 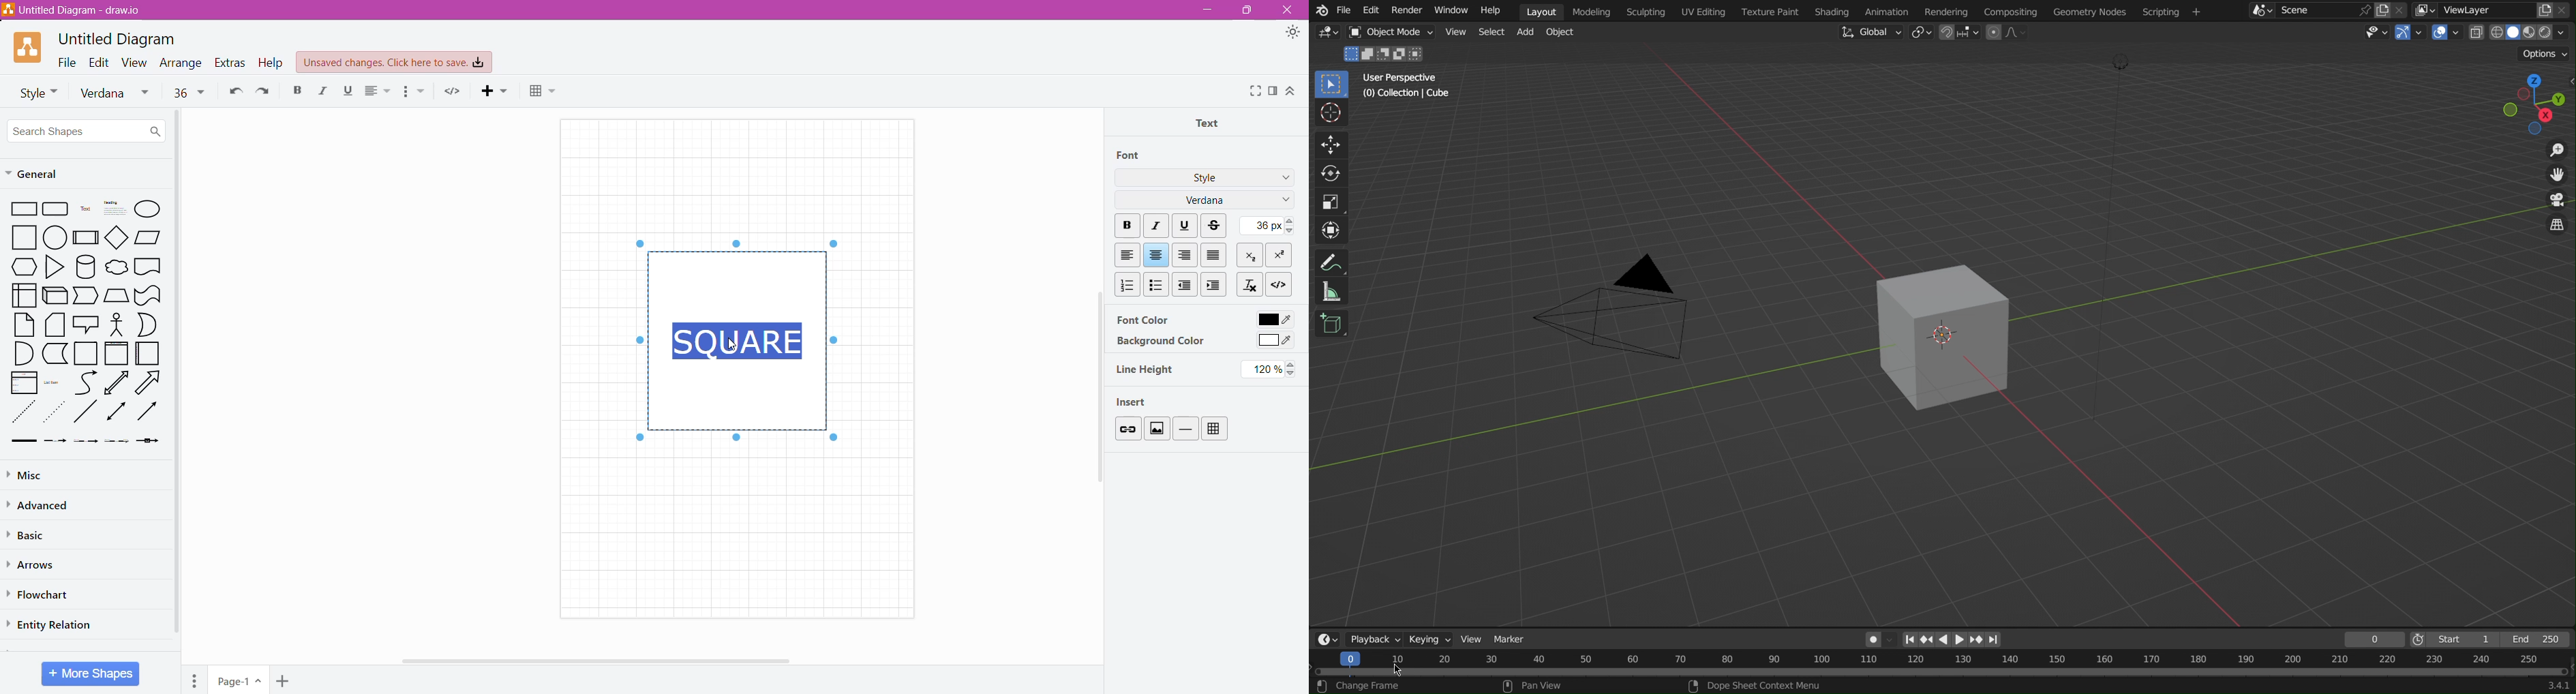 What do you see at coordinates (85, 441) in the screenshot?
I see `Thin Arrow` at bounding box center [85, 441].